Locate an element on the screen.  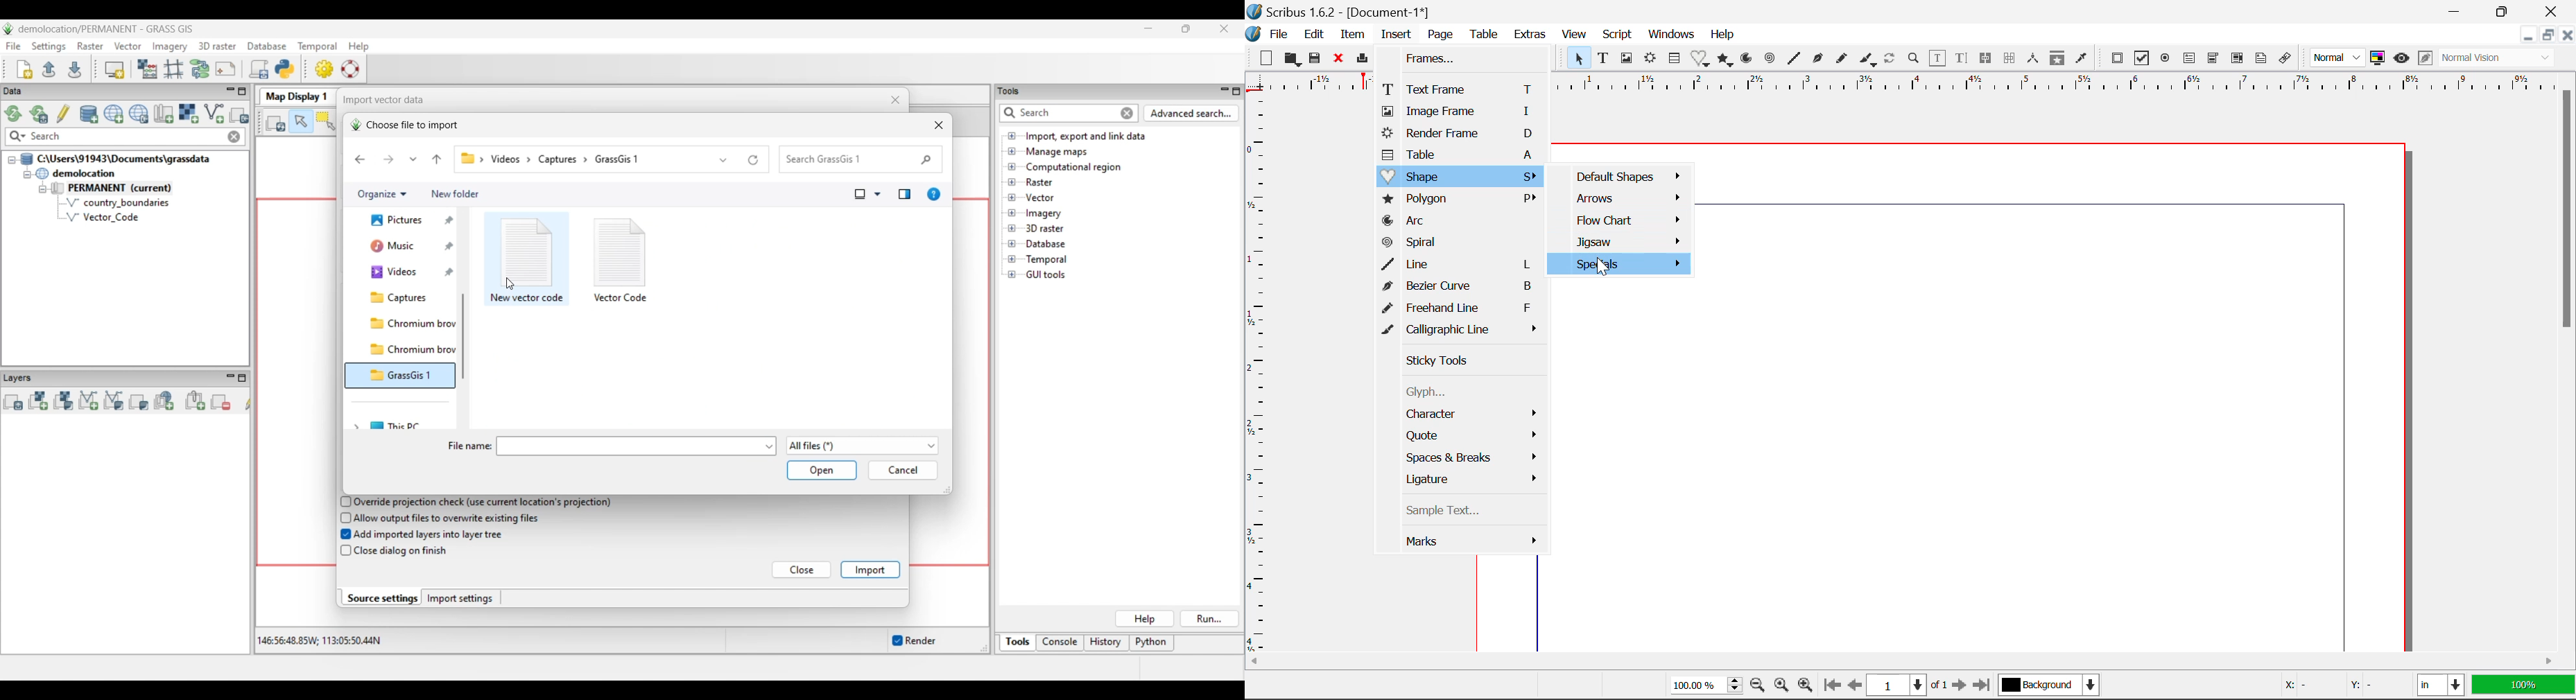
Link Text Frames is located at coordinates (1988, 58).